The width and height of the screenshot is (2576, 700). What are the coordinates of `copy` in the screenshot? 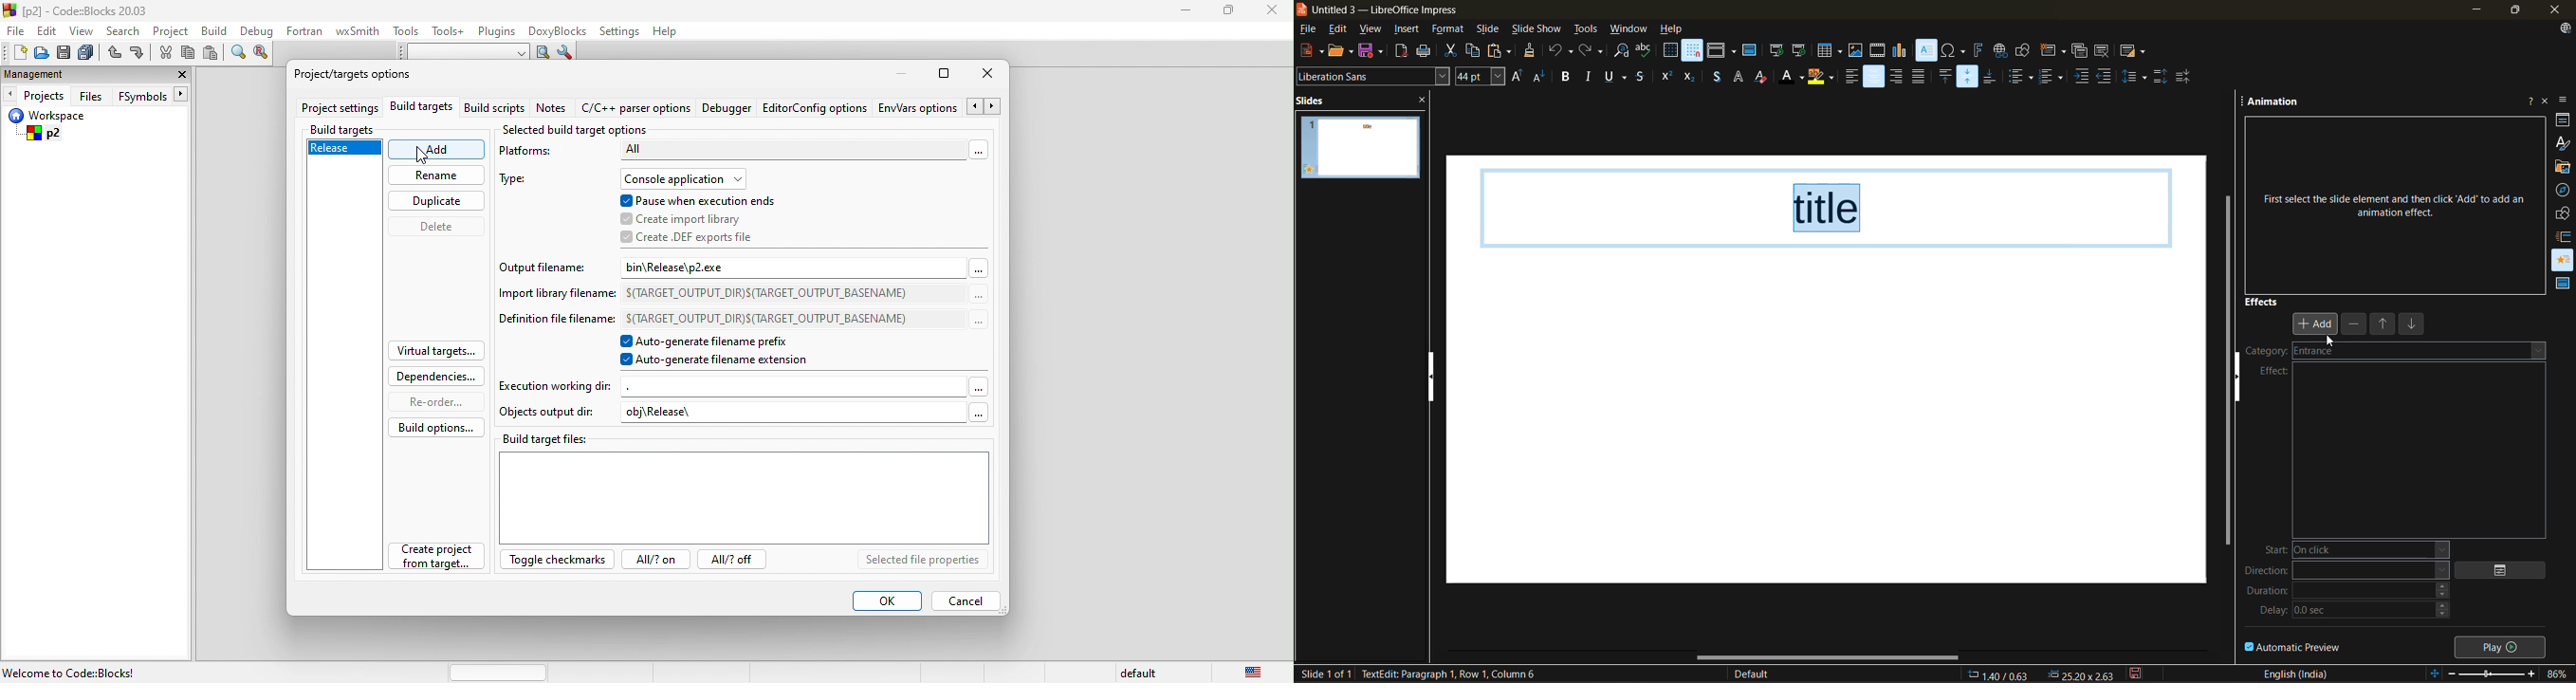 It's located at (190, 55).